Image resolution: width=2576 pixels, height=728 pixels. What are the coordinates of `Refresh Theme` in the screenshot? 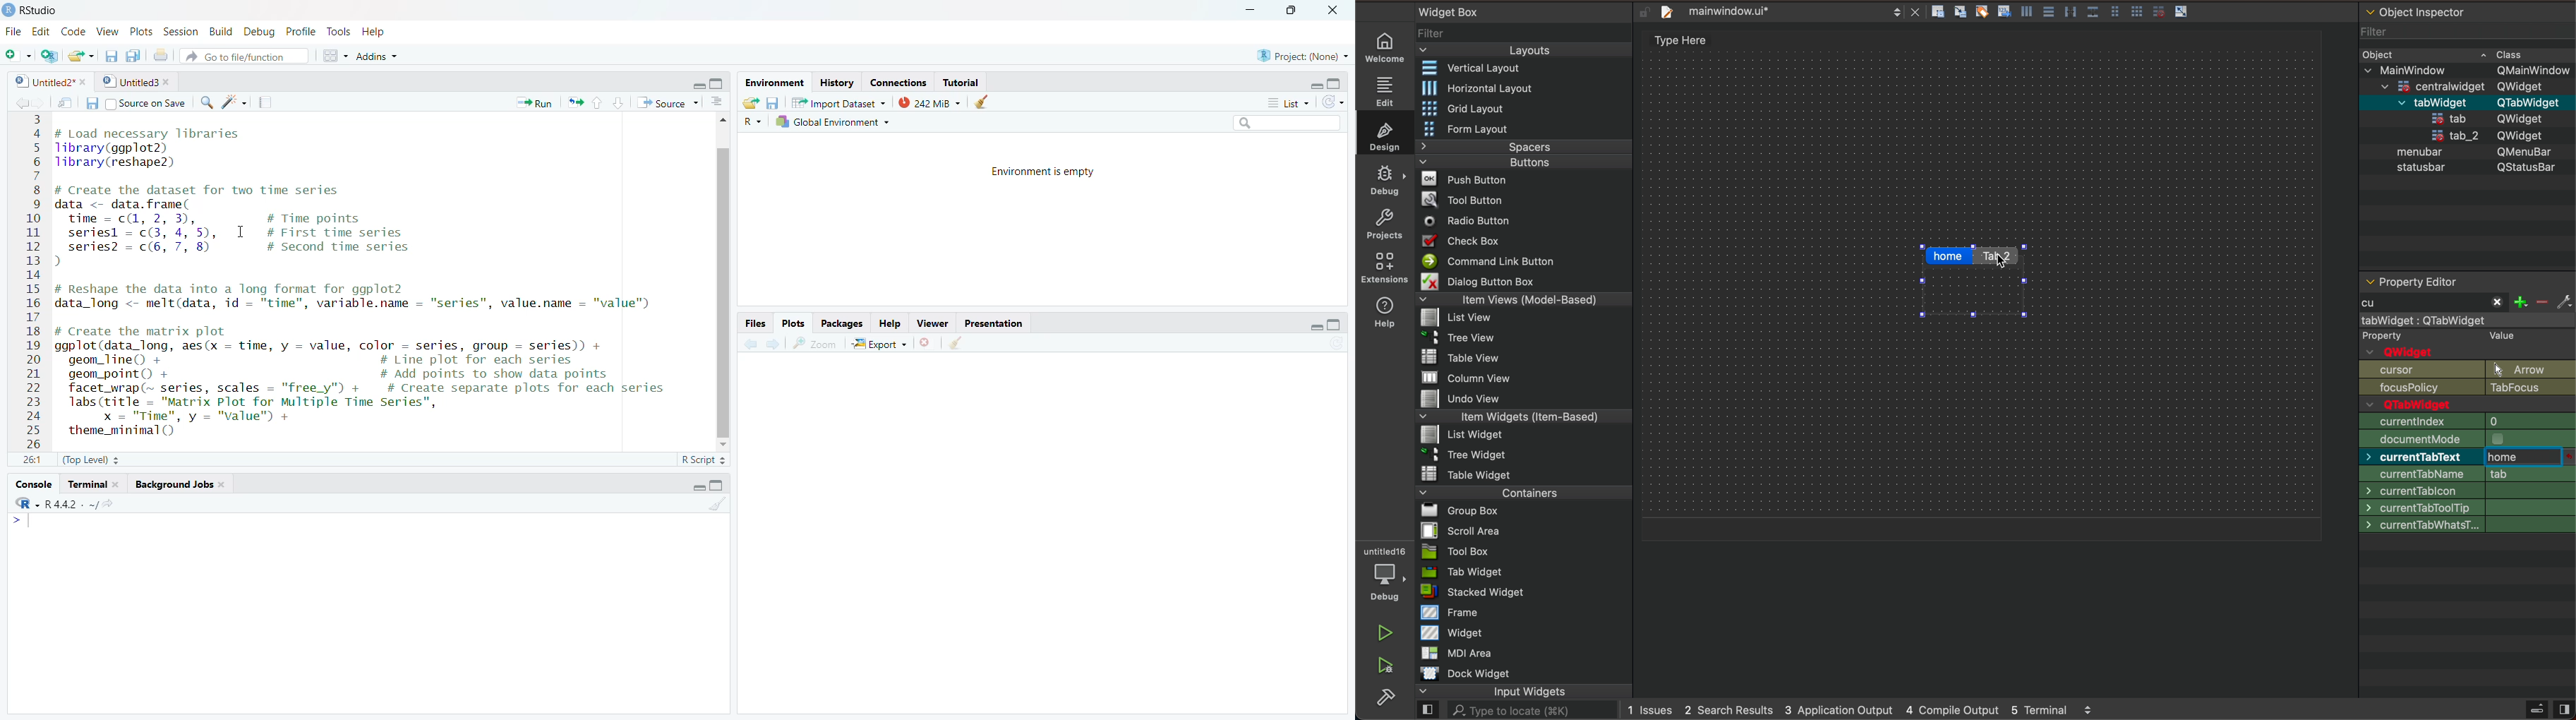 It's located at (1332, 102).